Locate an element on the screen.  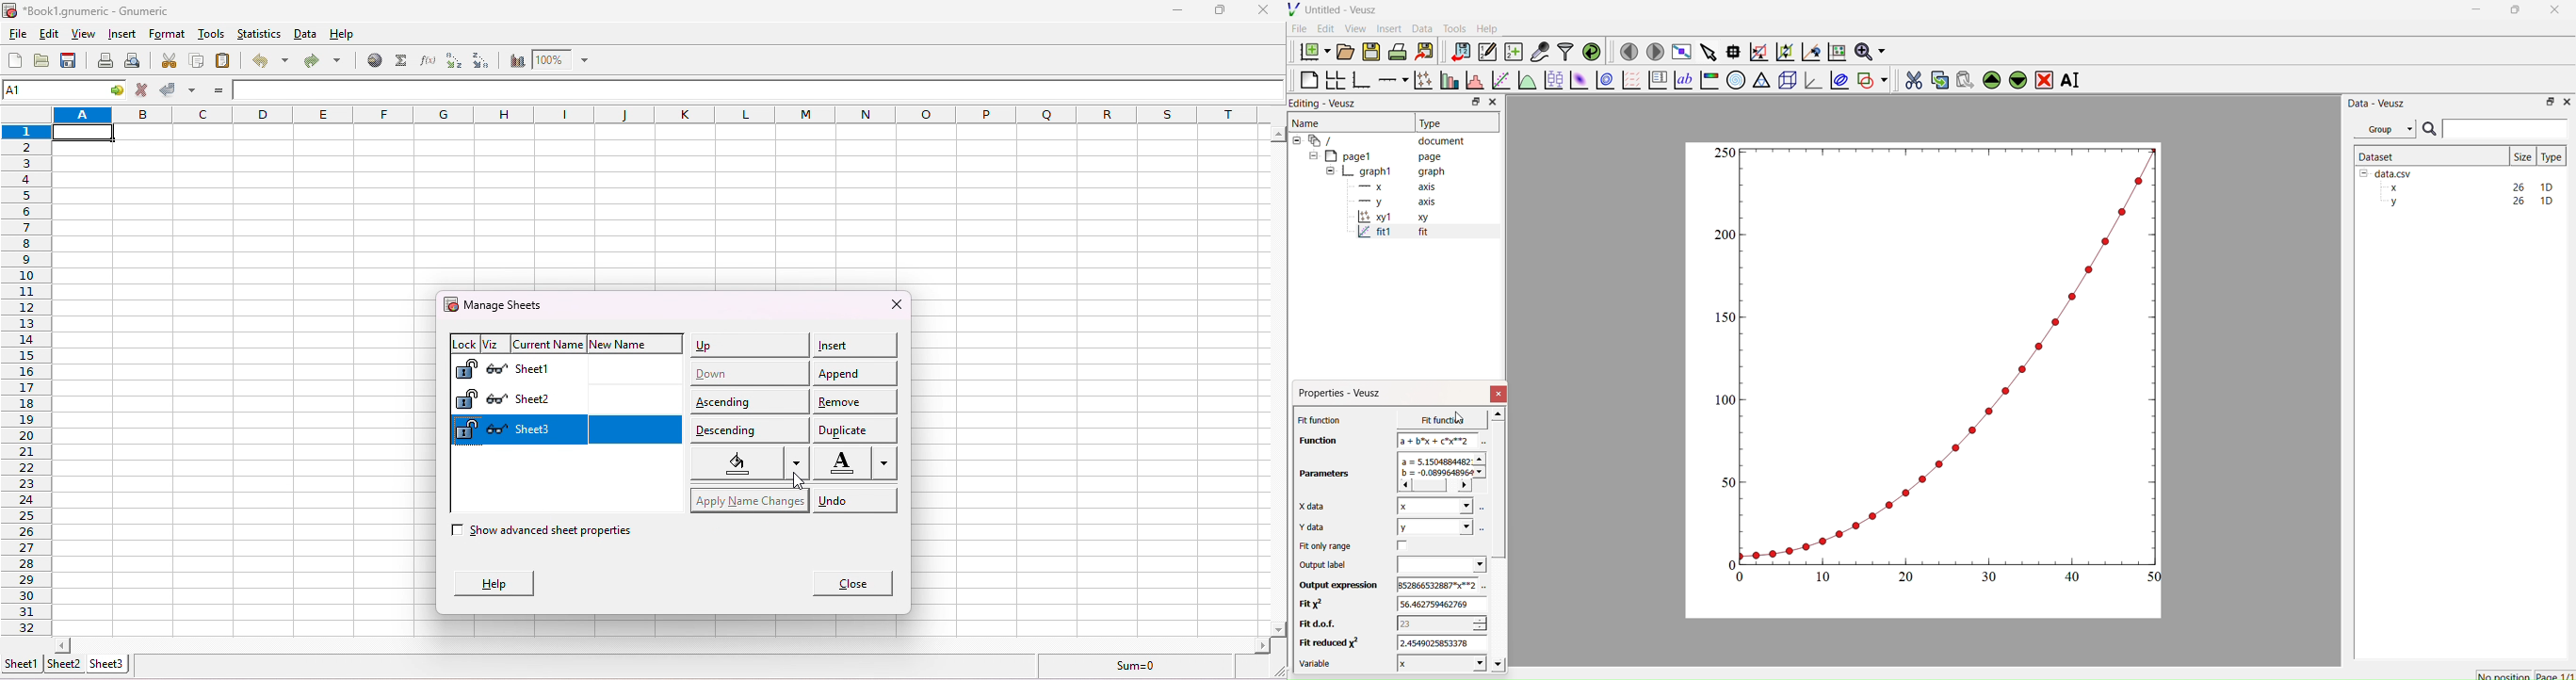
Arrange graphs in grid is located at coordinates (1335, 81).